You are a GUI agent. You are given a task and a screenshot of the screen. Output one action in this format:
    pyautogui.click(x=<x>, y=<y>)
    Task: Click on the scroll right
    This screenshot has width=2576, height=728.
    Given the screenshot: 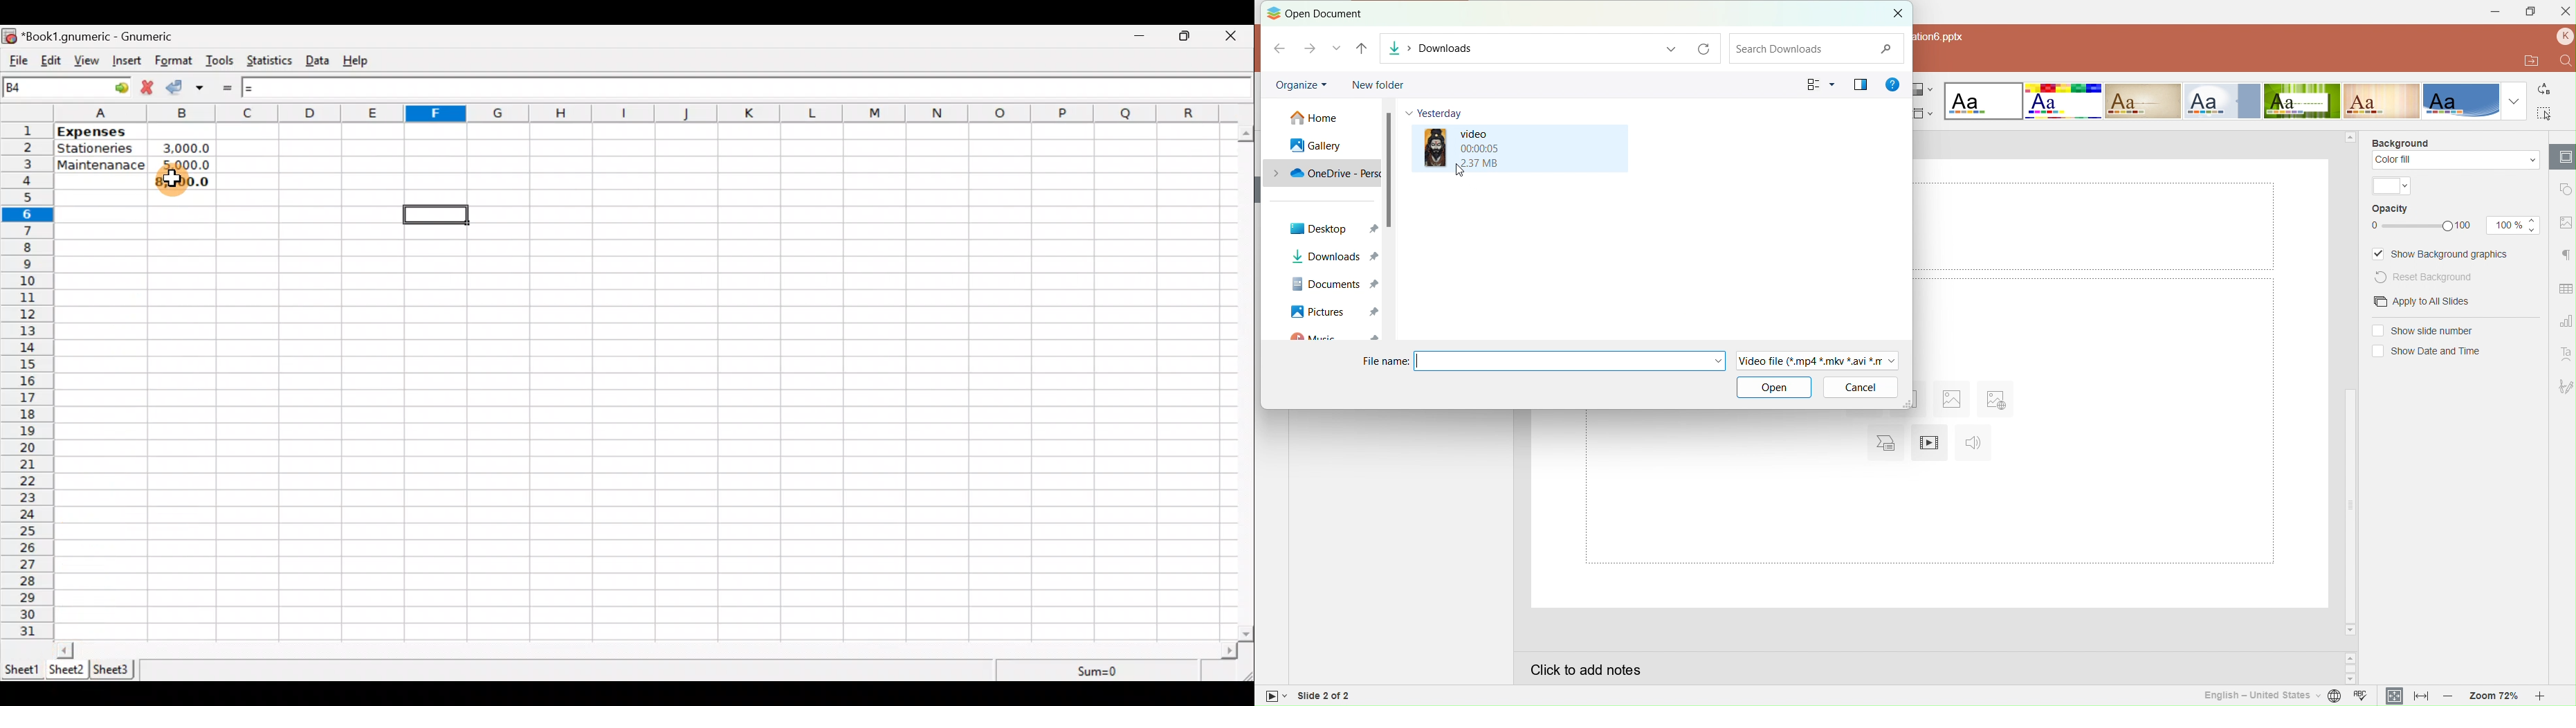 What is the action you would take?
    pyautogui.click(x=1229, y=651)
    